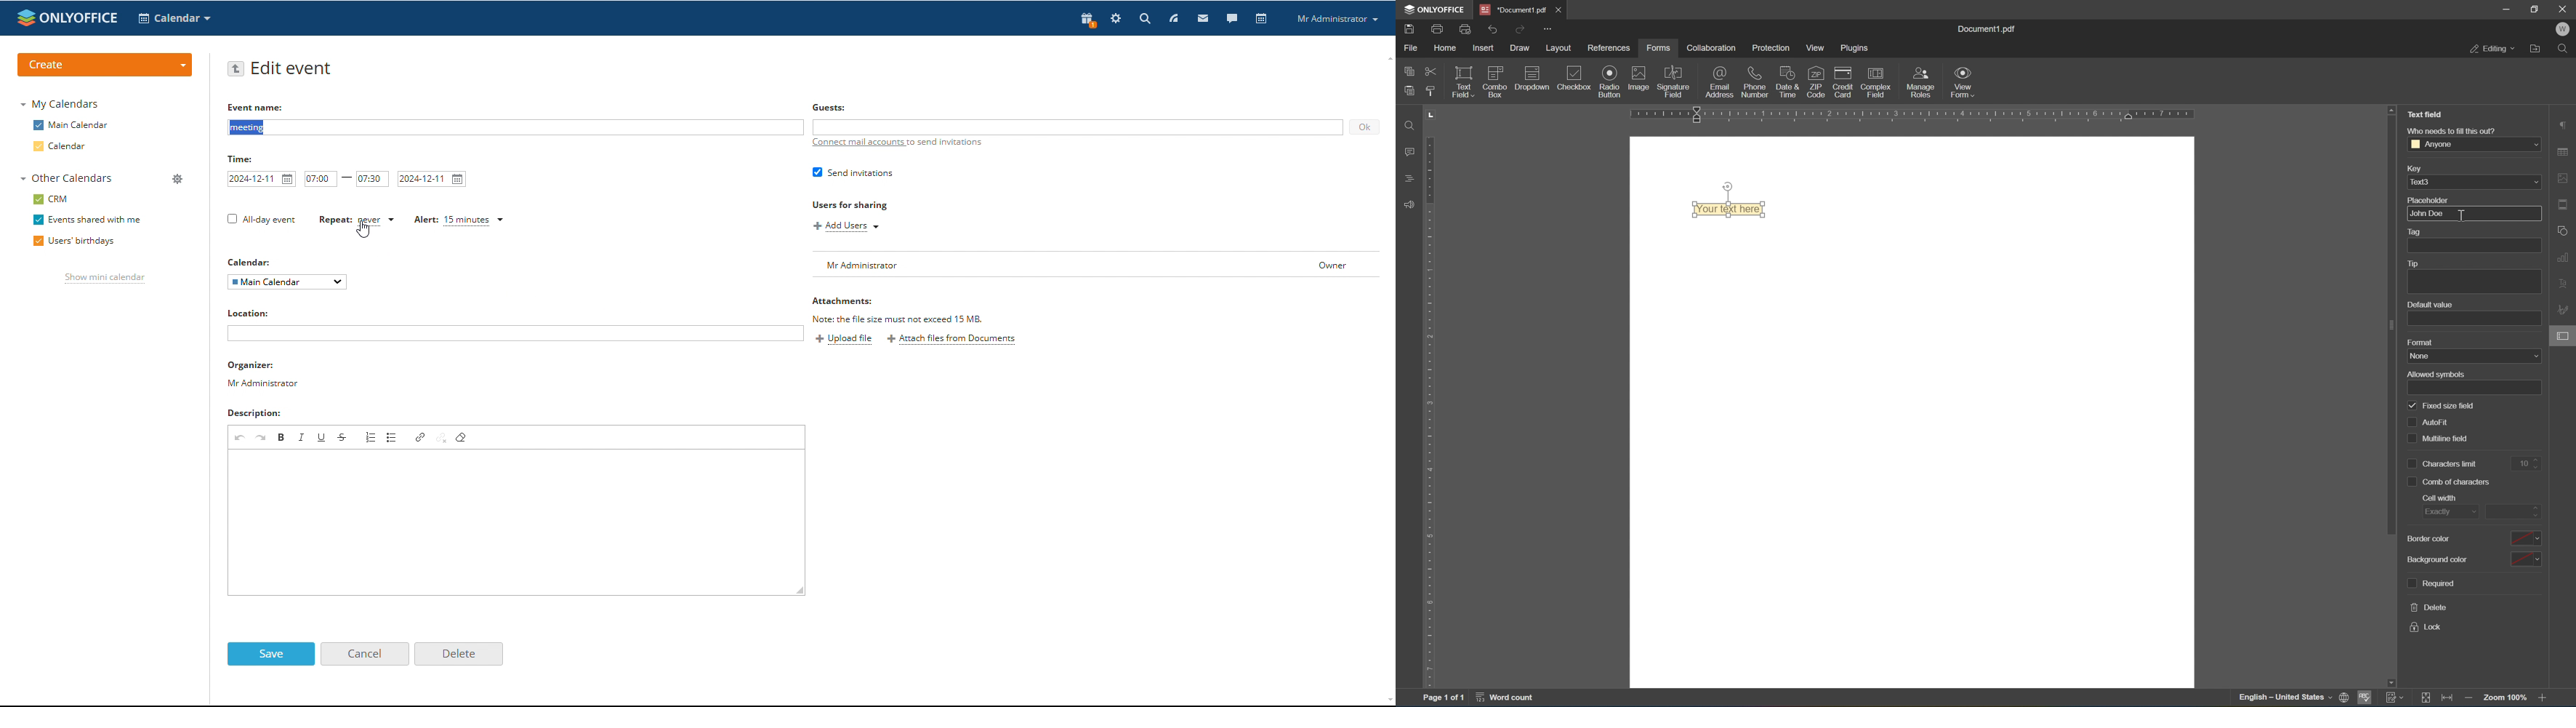  I want to click on copy, so click(1410, 70).